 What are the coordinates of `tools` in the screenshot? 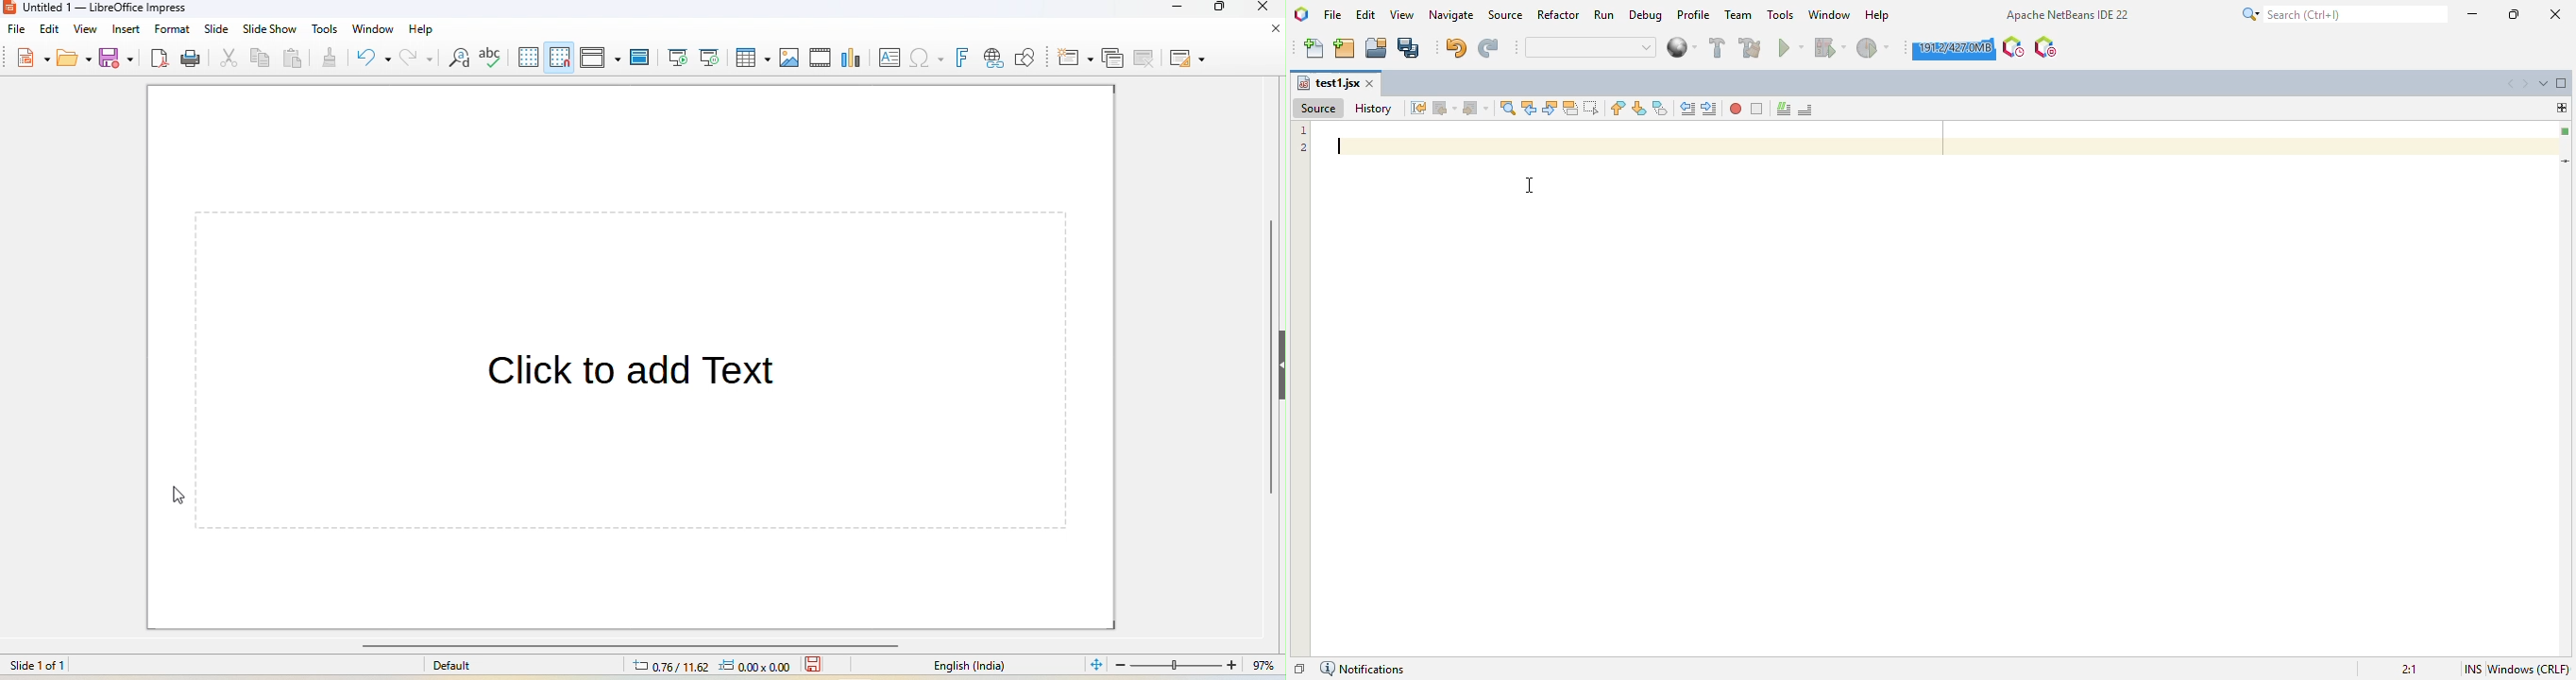 It's located at (326, 28).